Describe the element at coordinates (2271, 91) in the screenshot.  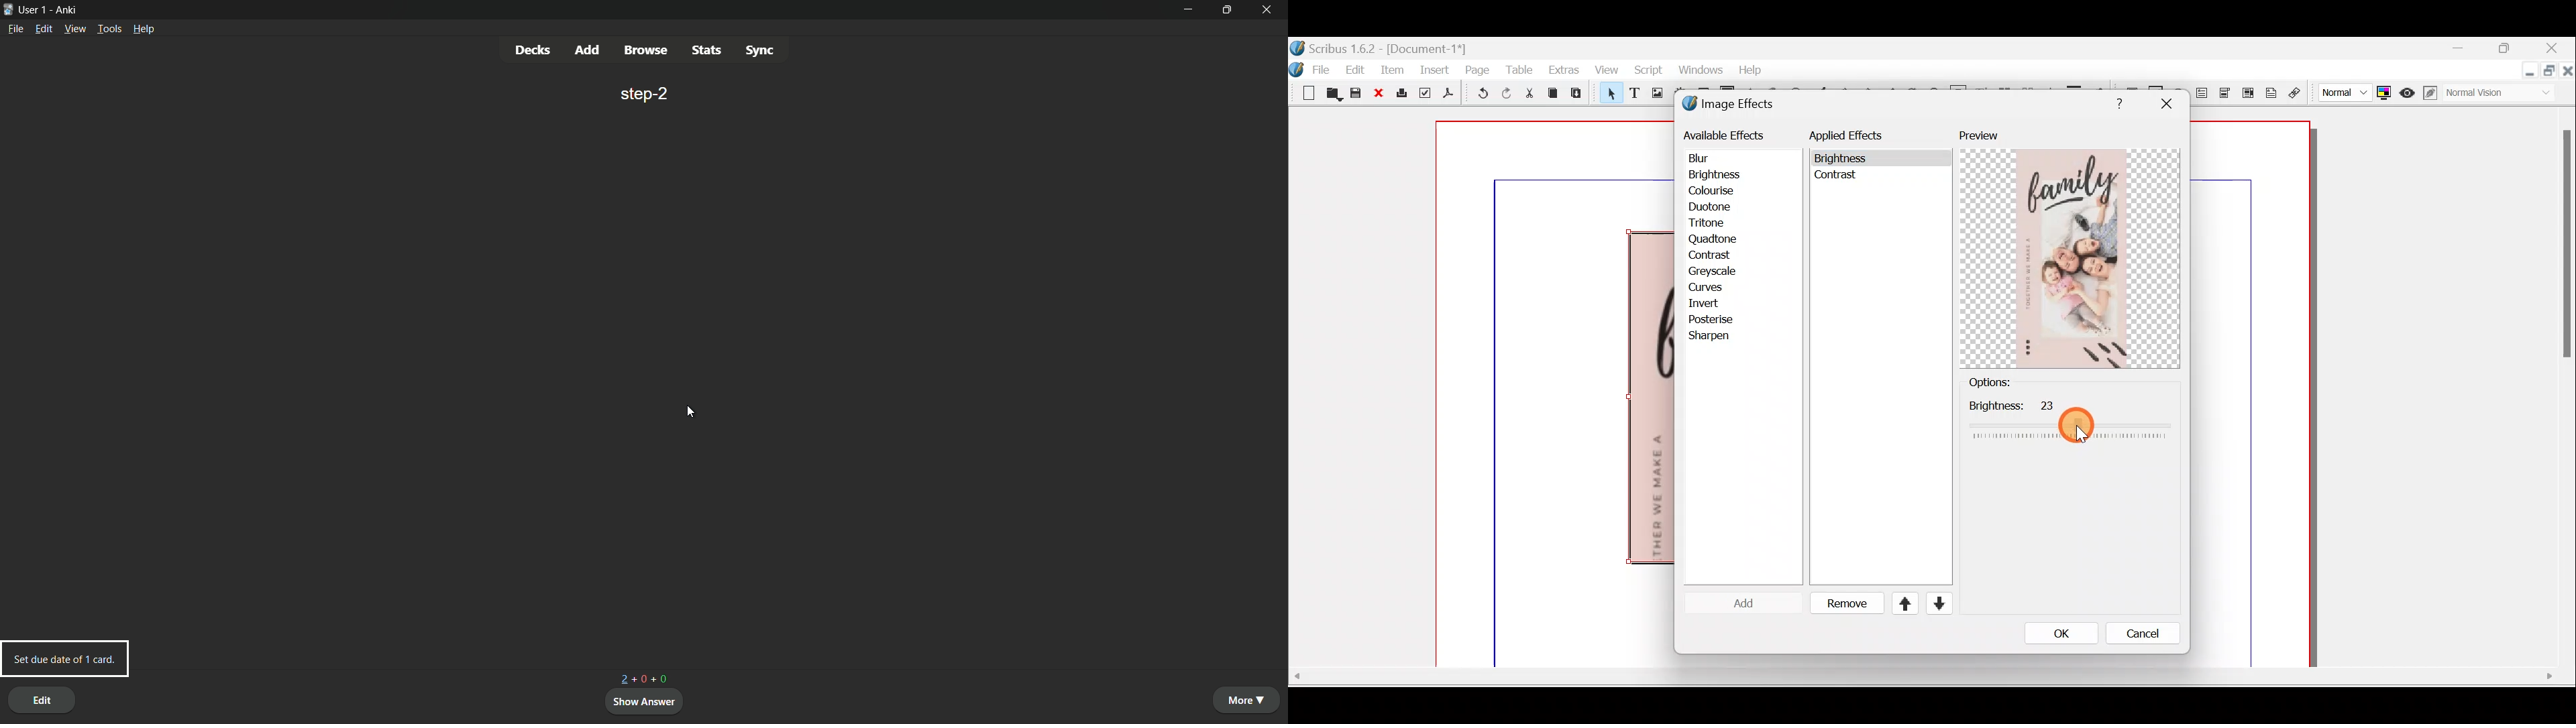
I see `Text annotation` at that location.